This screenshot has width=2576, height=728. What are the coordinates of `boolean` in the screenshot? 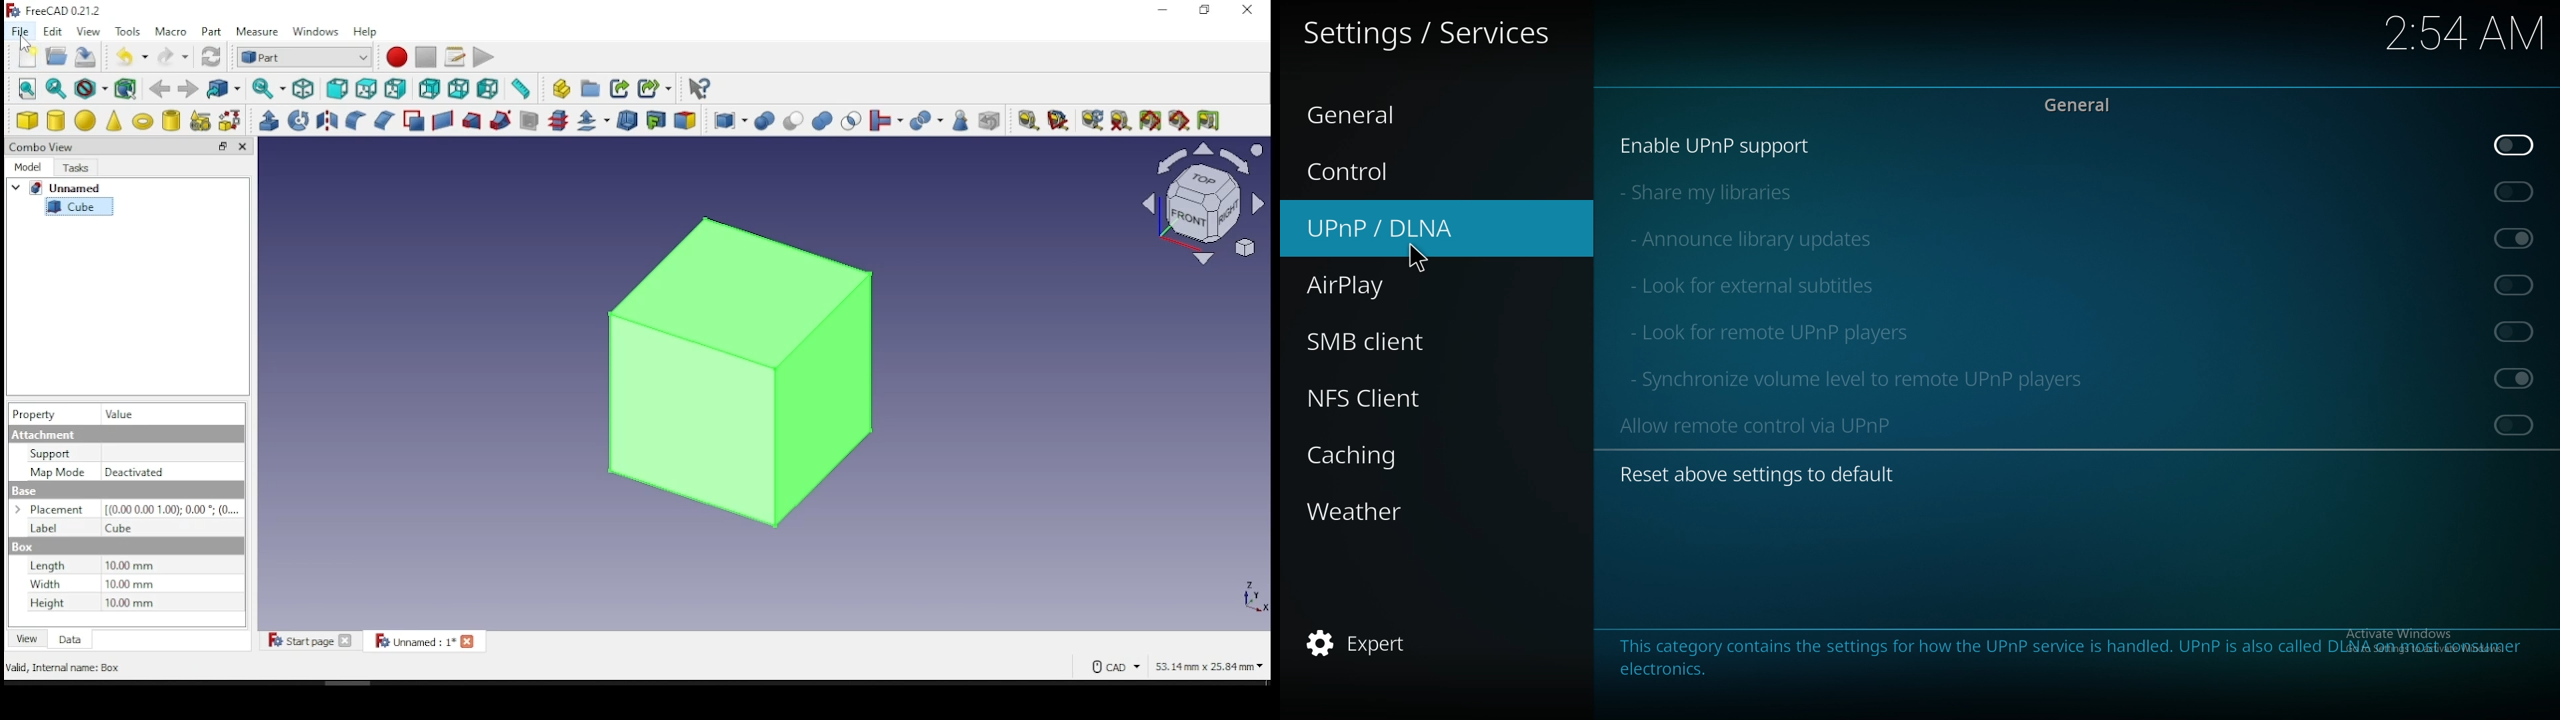 It's located at (764, 122).